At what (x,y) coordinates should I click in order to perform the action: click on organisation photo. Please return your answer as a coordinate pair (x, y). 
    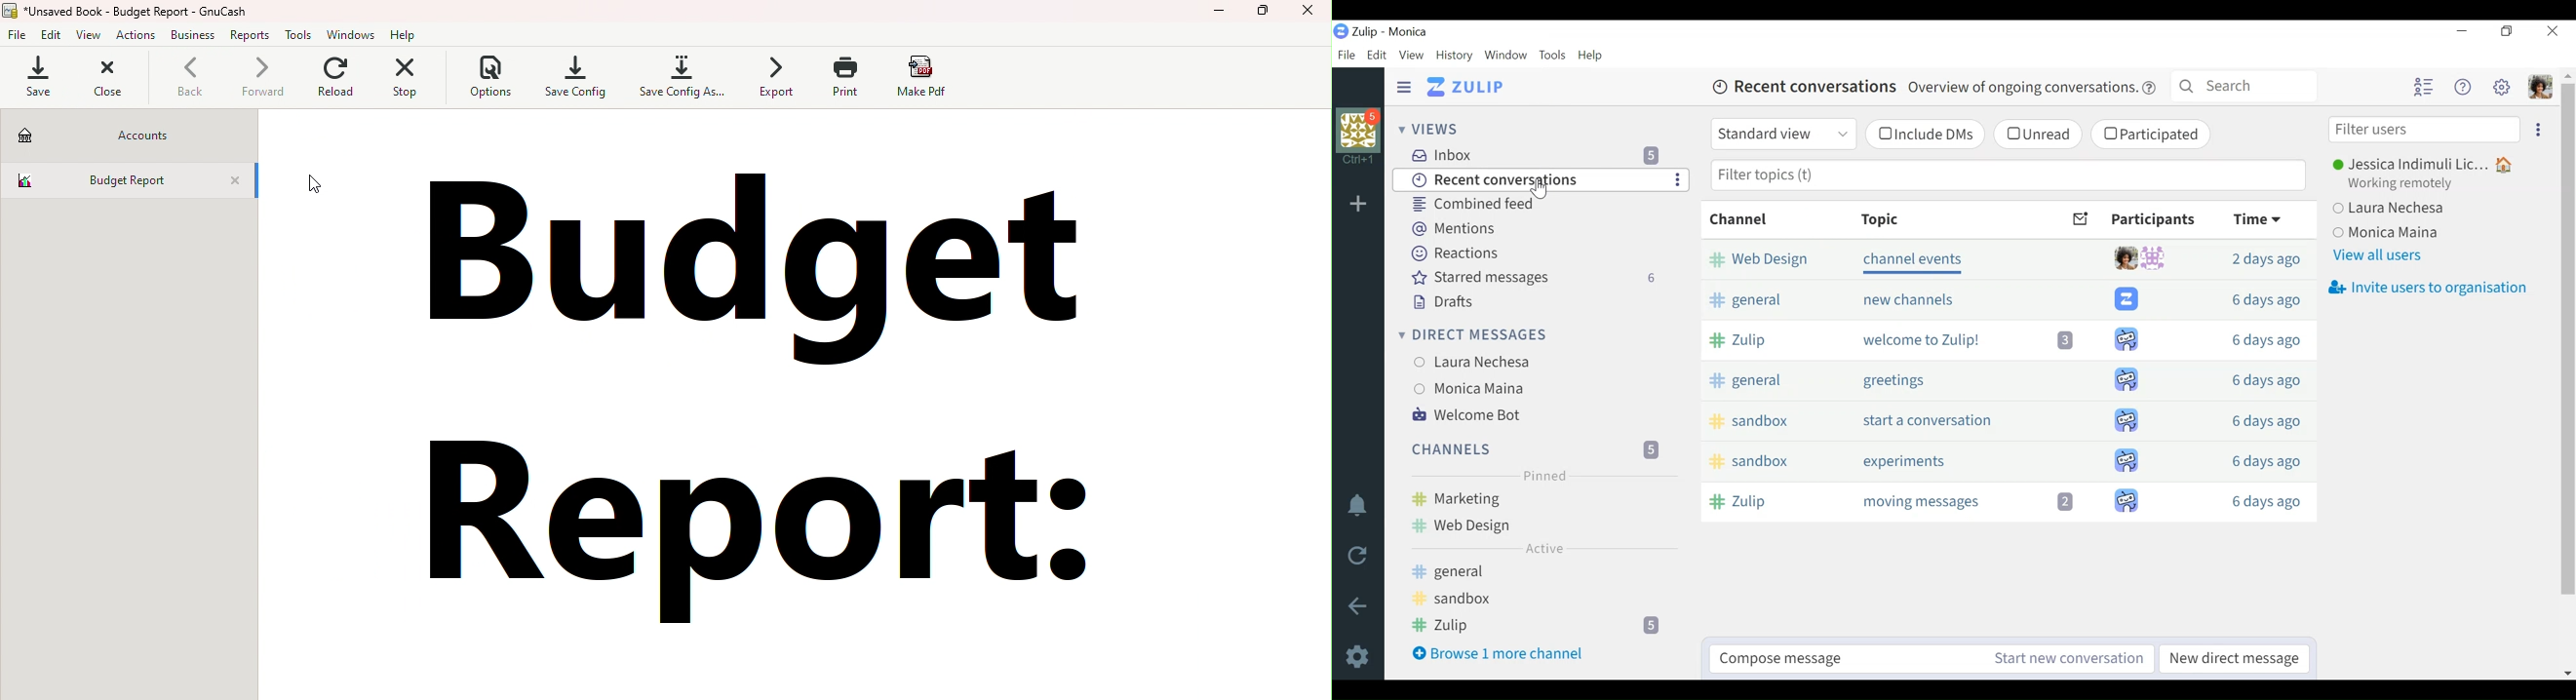
    Looking at the image, I should click on (1362, 129).